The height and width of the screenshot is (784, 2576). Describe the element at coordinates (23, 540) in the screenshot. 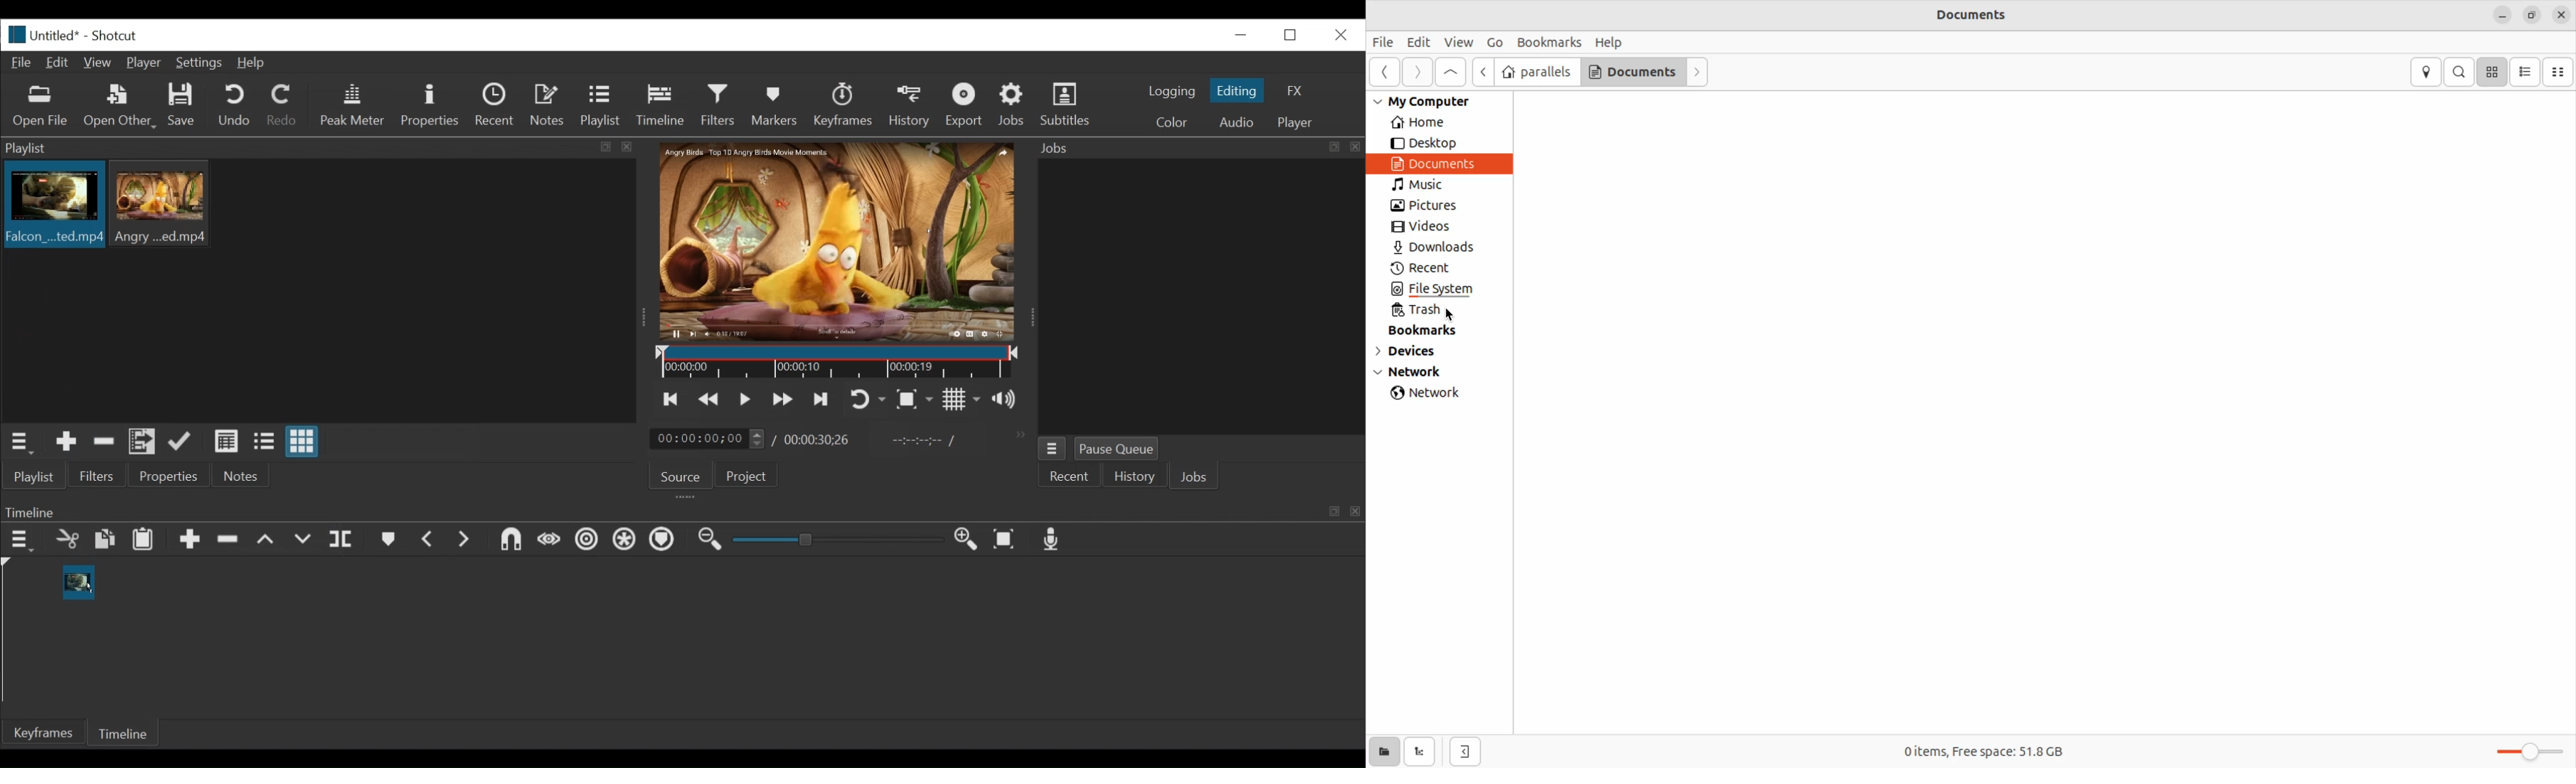

I see `Timeline menu` at that location.